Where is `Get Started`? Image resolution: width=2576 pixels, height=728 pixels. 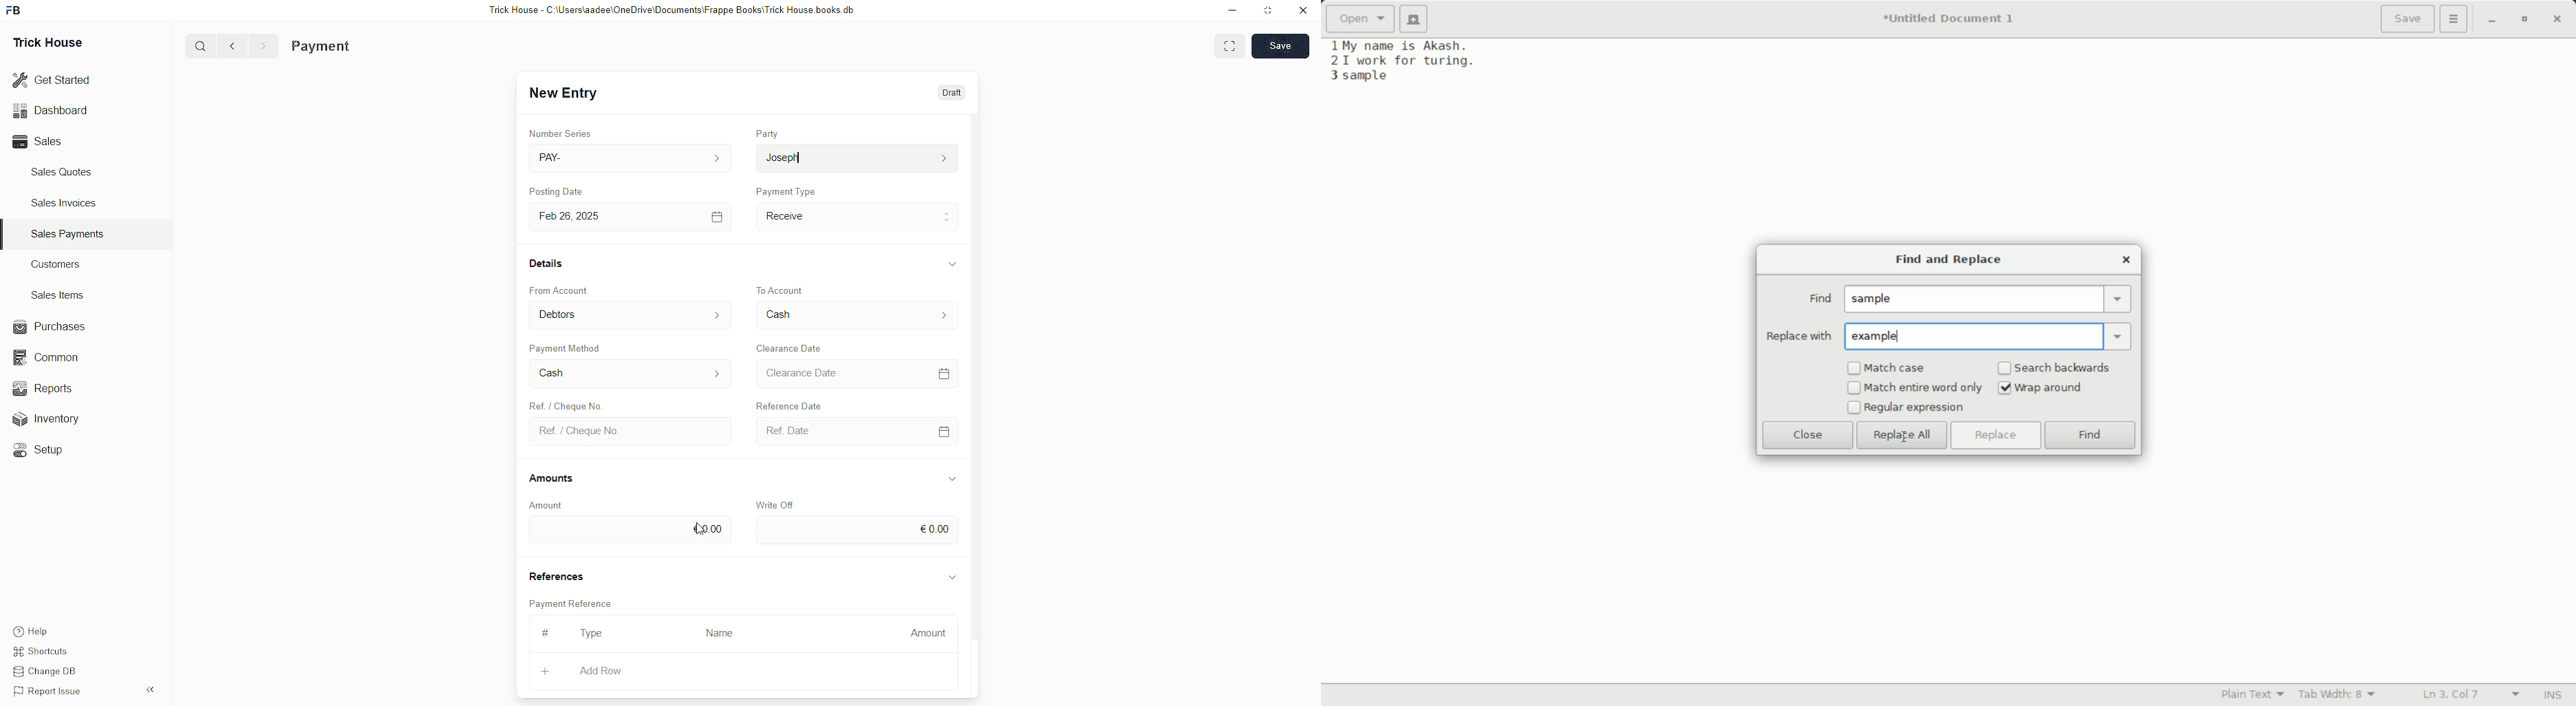
Get Started is located at coordinates (52, 81).